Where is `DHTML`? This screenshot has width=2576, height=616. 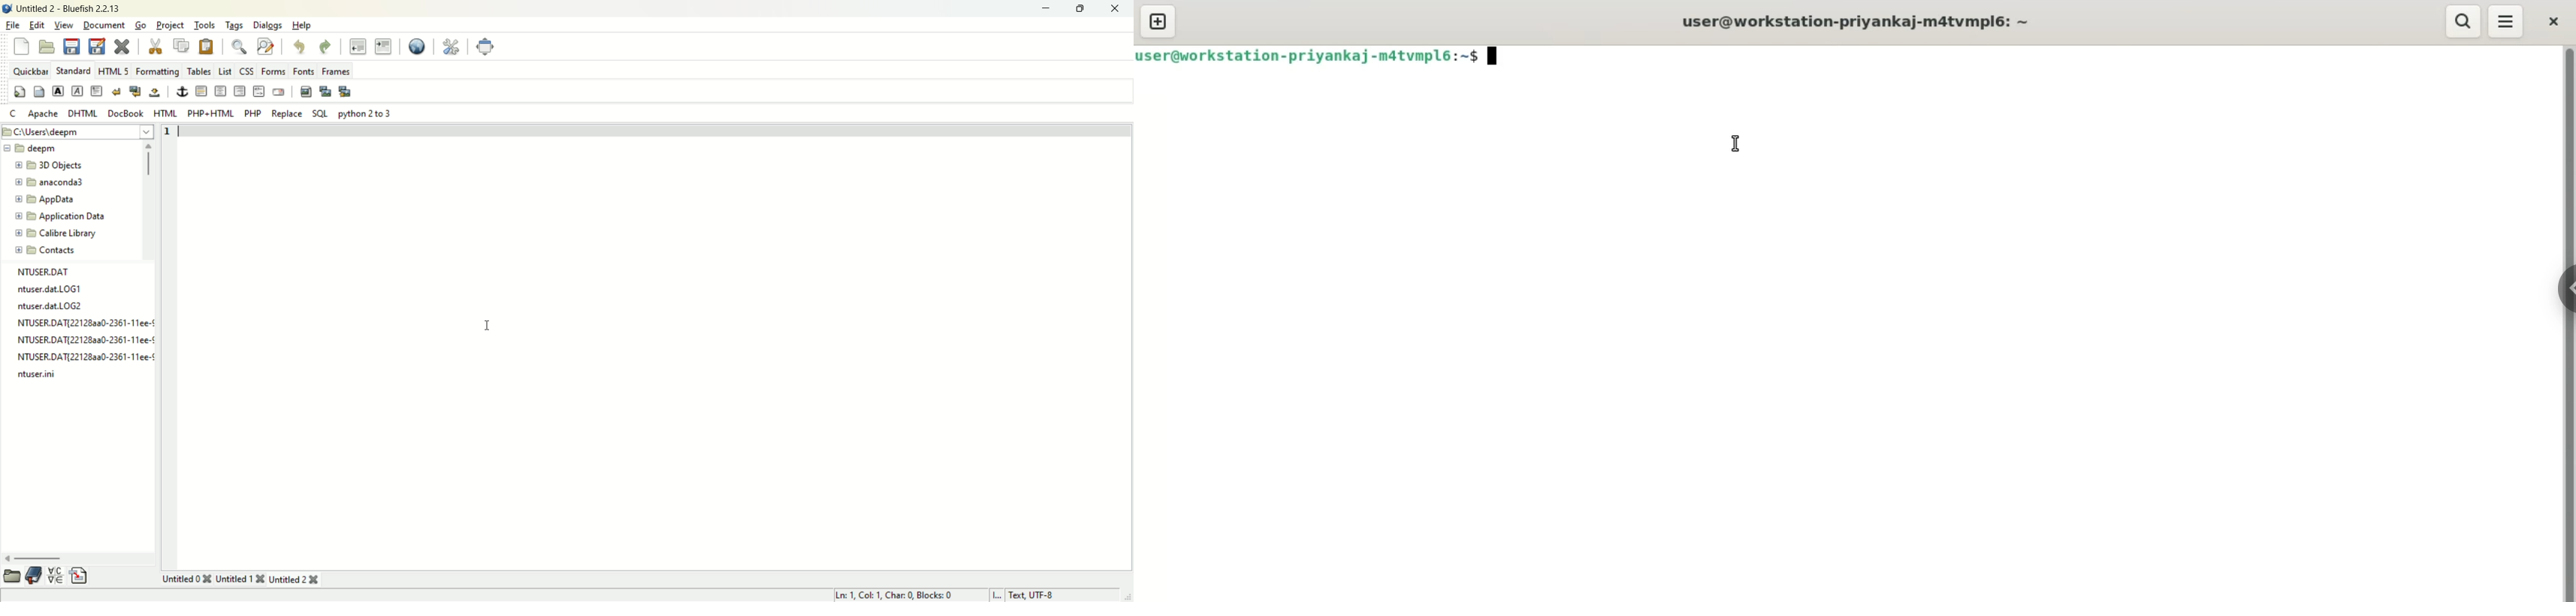
DHTML is located at coordinates (83, 113).